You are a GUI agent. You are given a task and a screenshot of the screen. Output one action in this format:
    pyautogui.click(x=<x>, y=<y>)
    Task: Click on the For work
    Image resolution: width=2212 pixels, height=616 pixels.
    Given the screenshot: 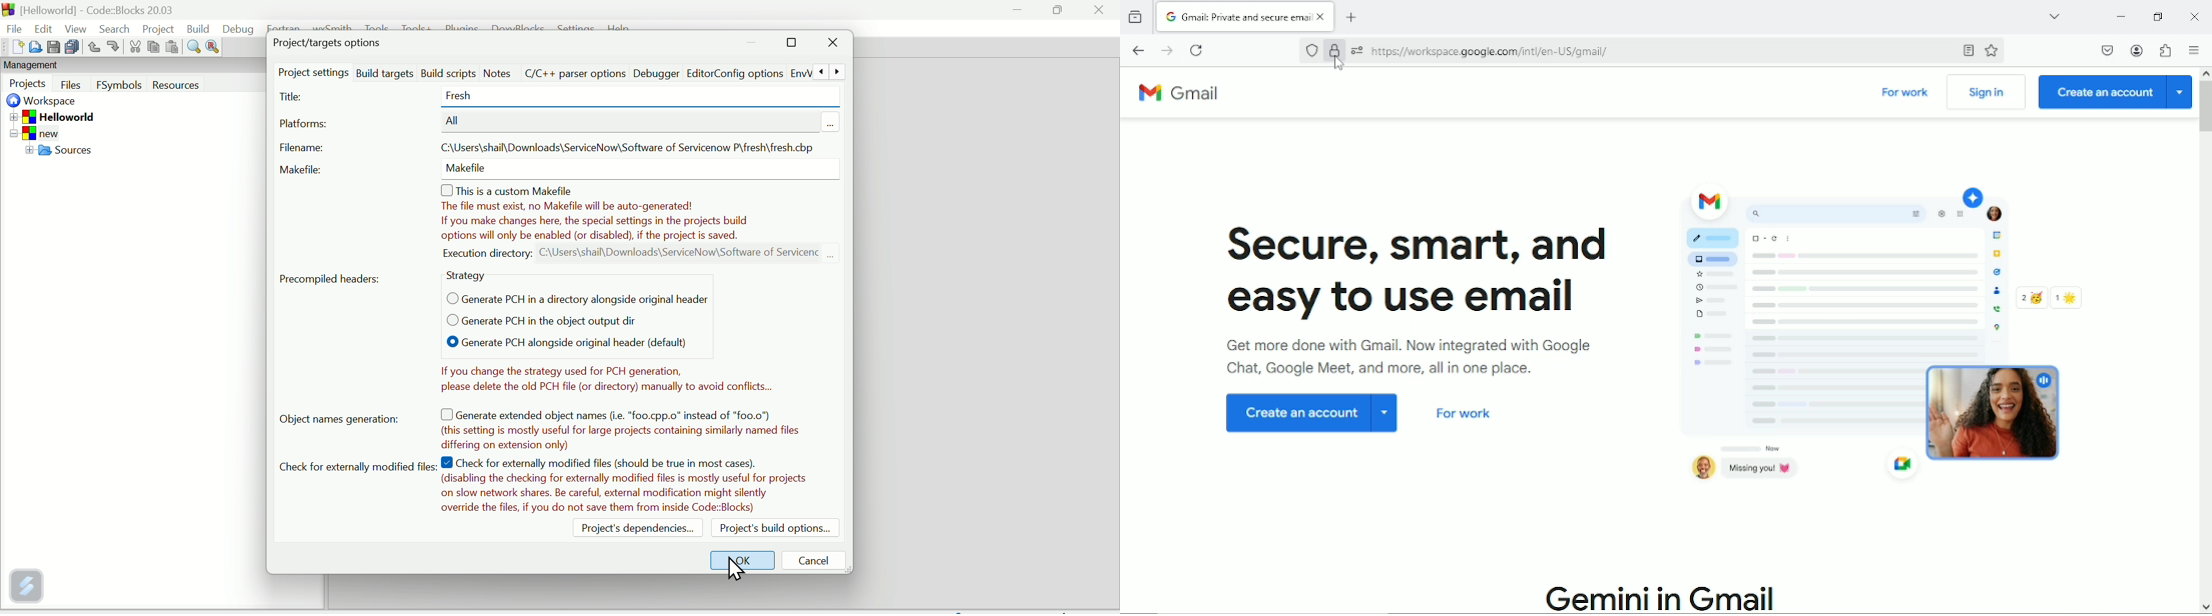 What is the action you would take?
    pyautogui.click(x=1464, y=417)
    